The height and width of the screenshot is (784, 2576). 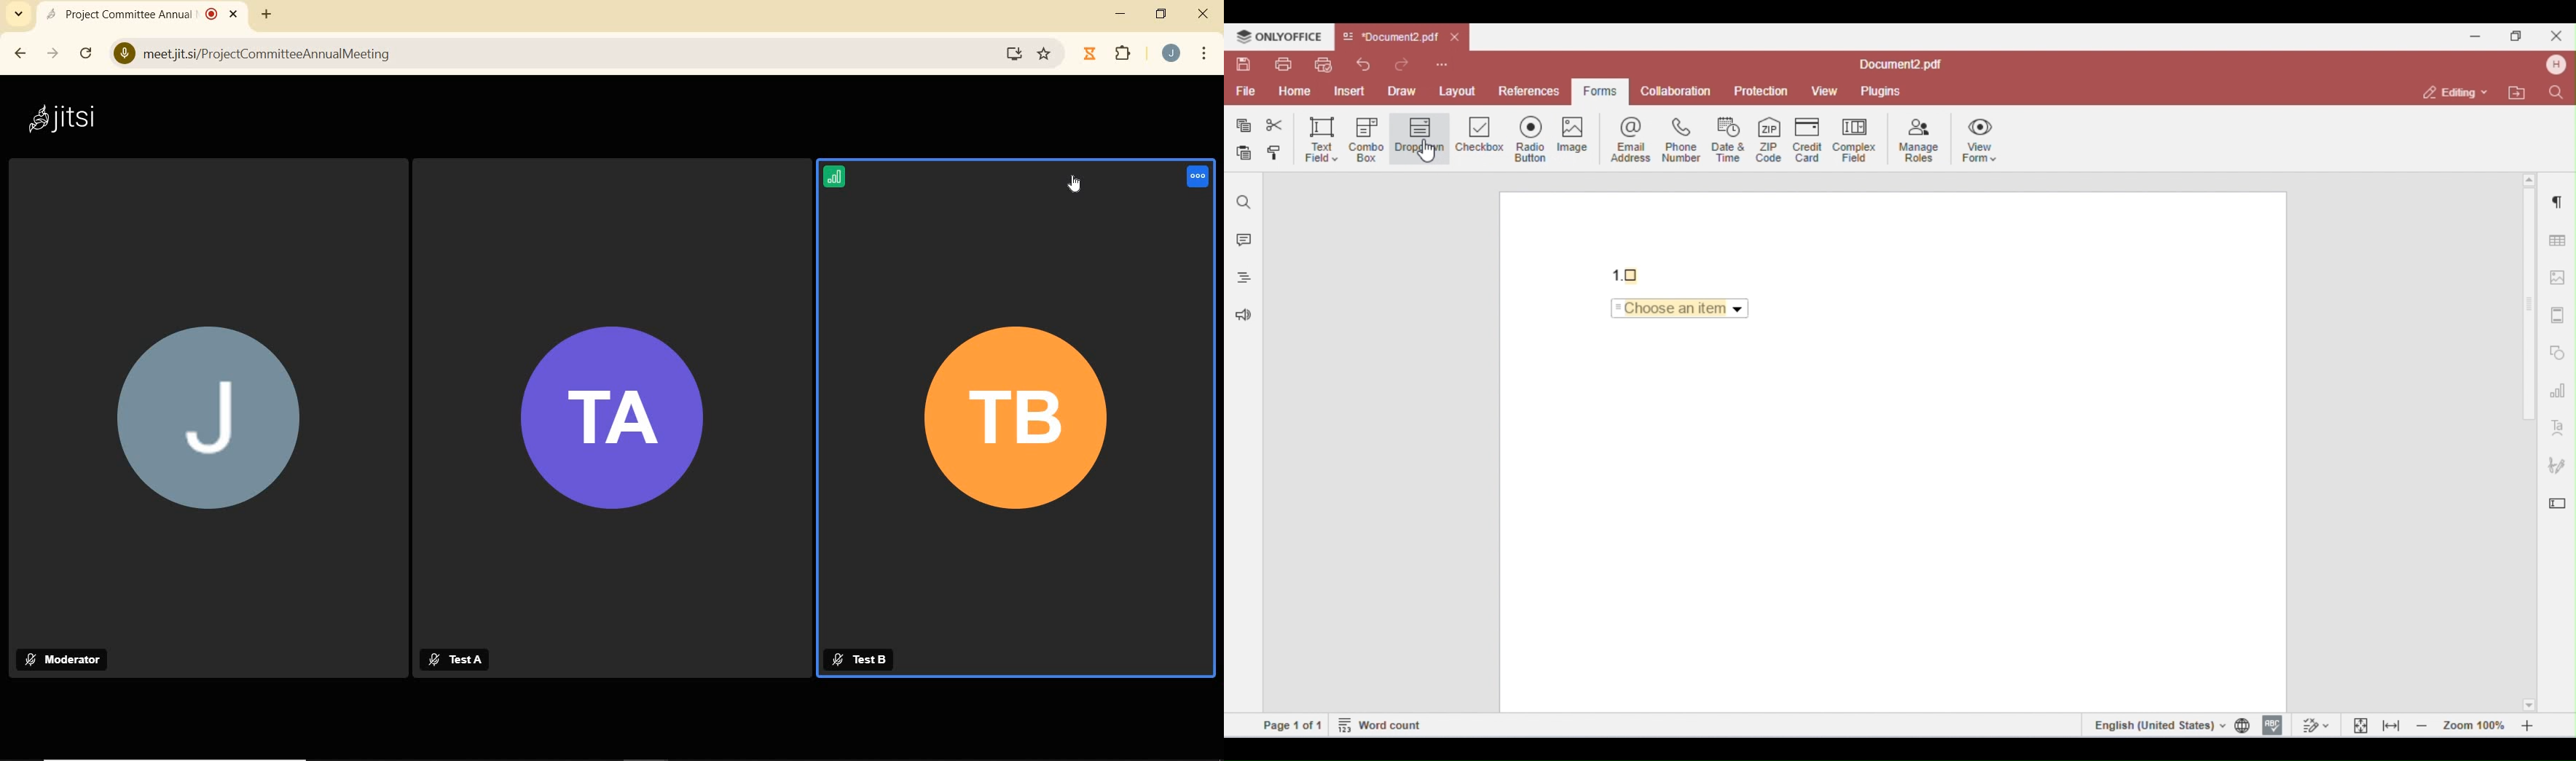 What do you see at coordinates (1010, 418) in the screenshot?
I see `TB` at bounding box center [1010, 418].